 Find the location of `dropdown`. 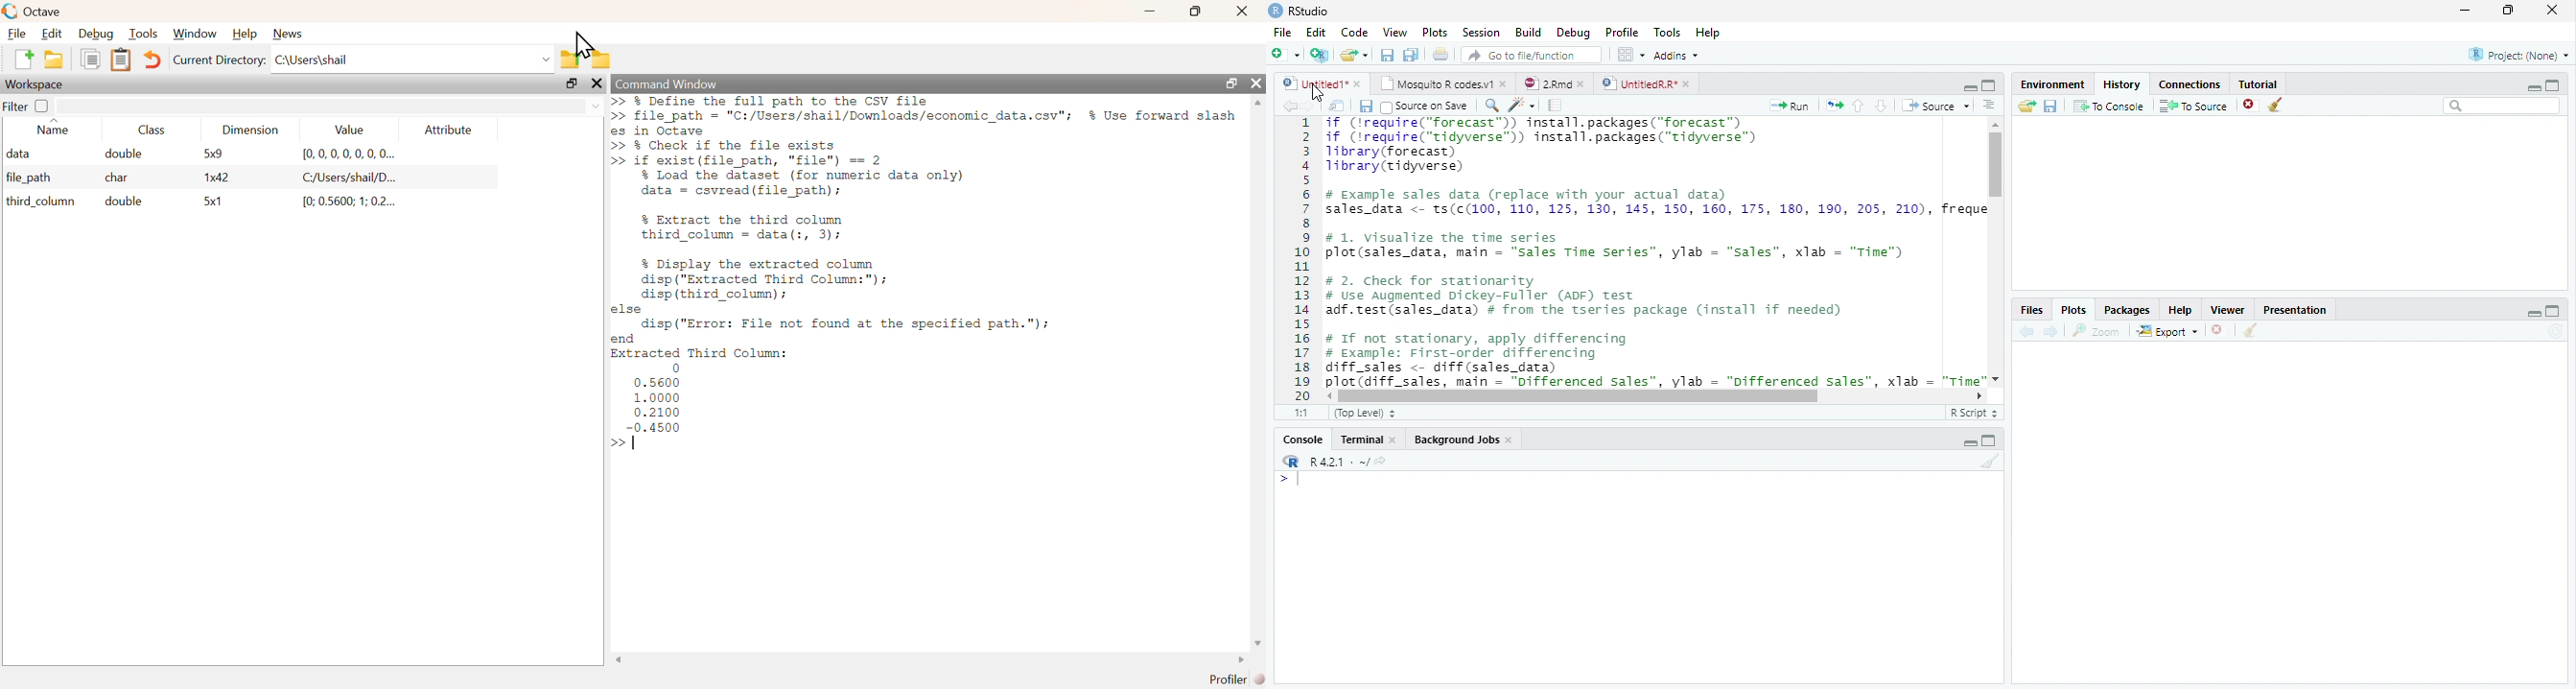

dropdown is located at coordinates (330, 104).